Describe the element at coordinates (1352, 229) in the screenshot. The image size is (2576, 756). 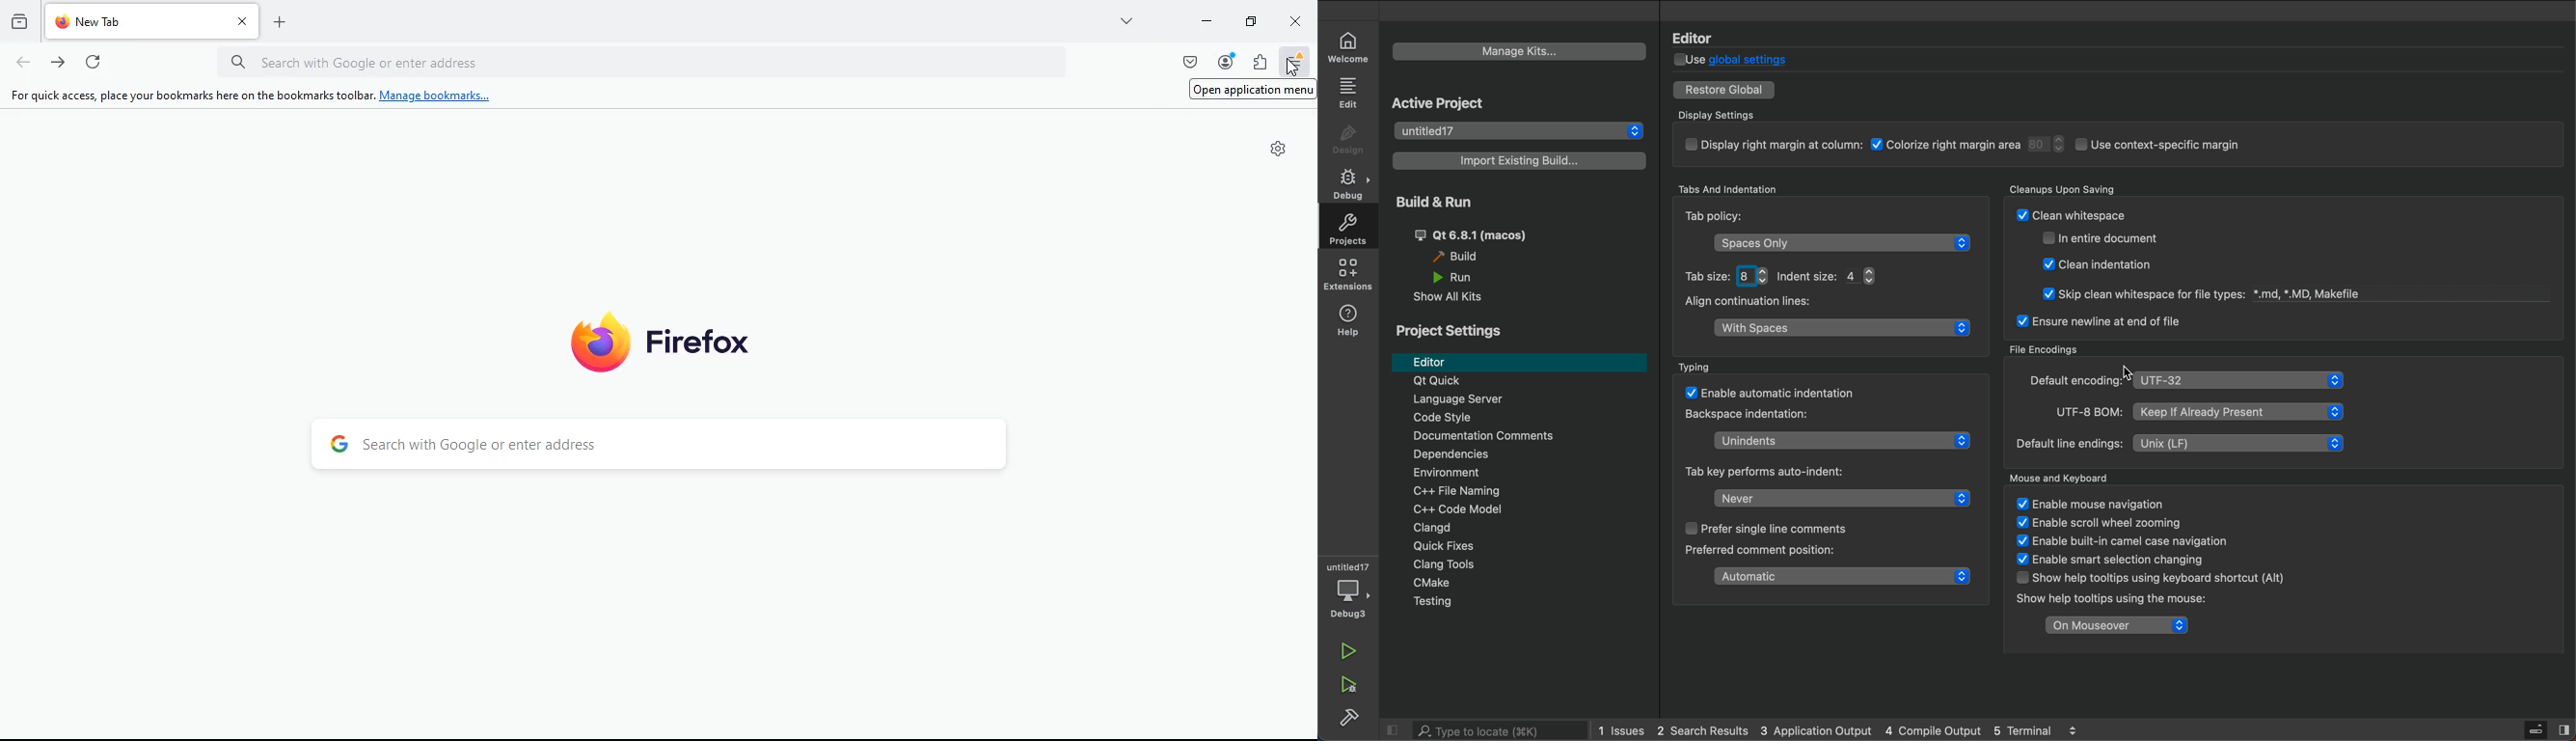
I see `projects` at that location.